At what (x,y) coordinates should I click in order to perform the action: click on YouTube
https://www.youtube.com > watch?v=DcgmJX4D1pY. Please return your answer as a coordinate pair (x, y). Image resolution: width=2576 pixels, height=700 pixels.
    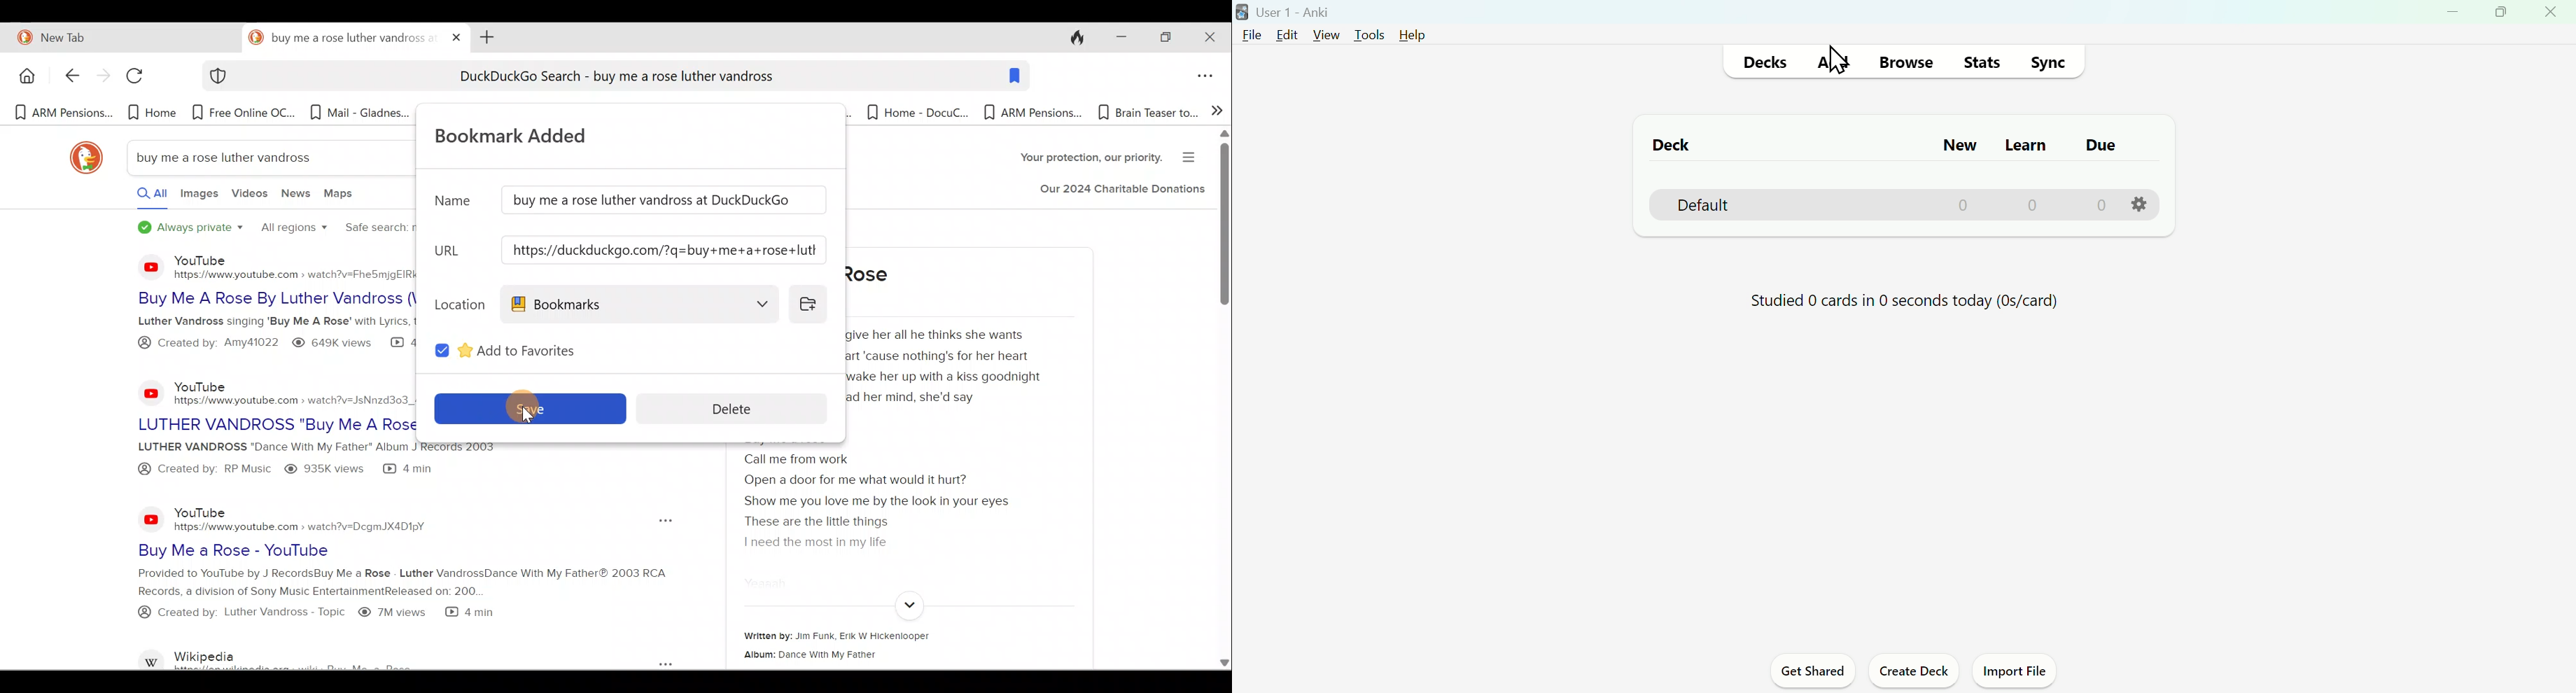
    Looking at the image, I should click on (307, 518).